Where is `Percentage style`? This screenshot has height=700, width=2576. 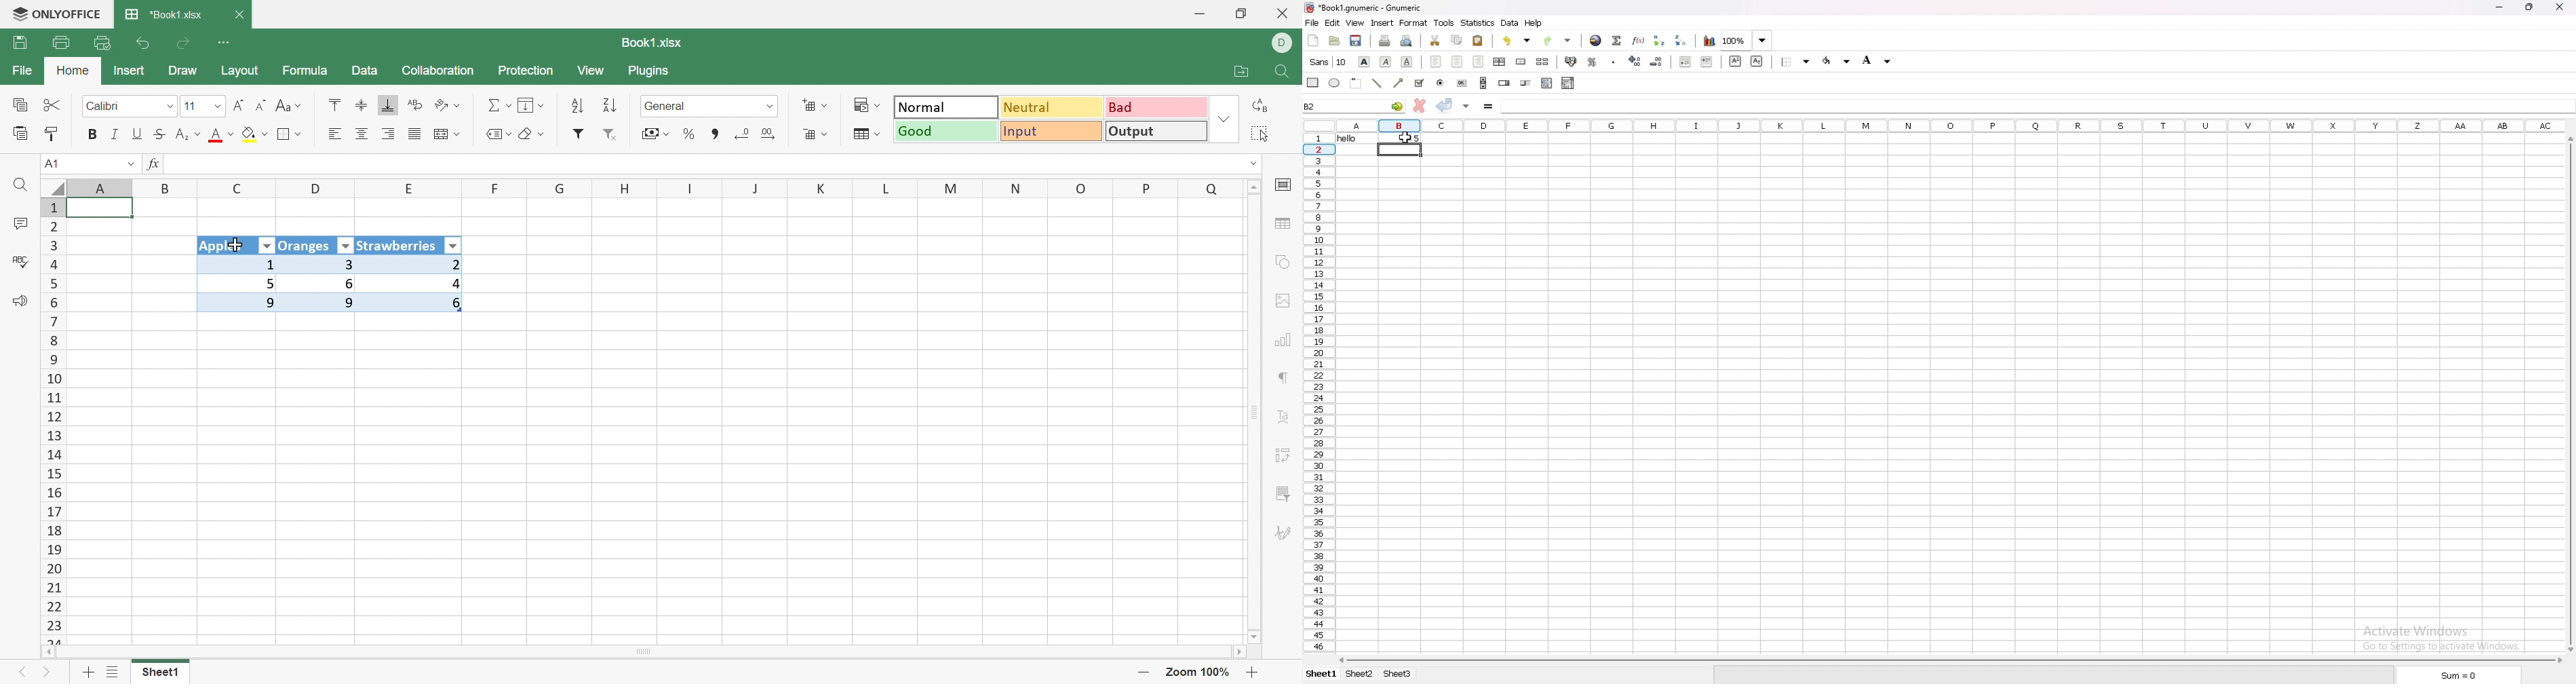 Percentage style is located at coordinates (688, 133).